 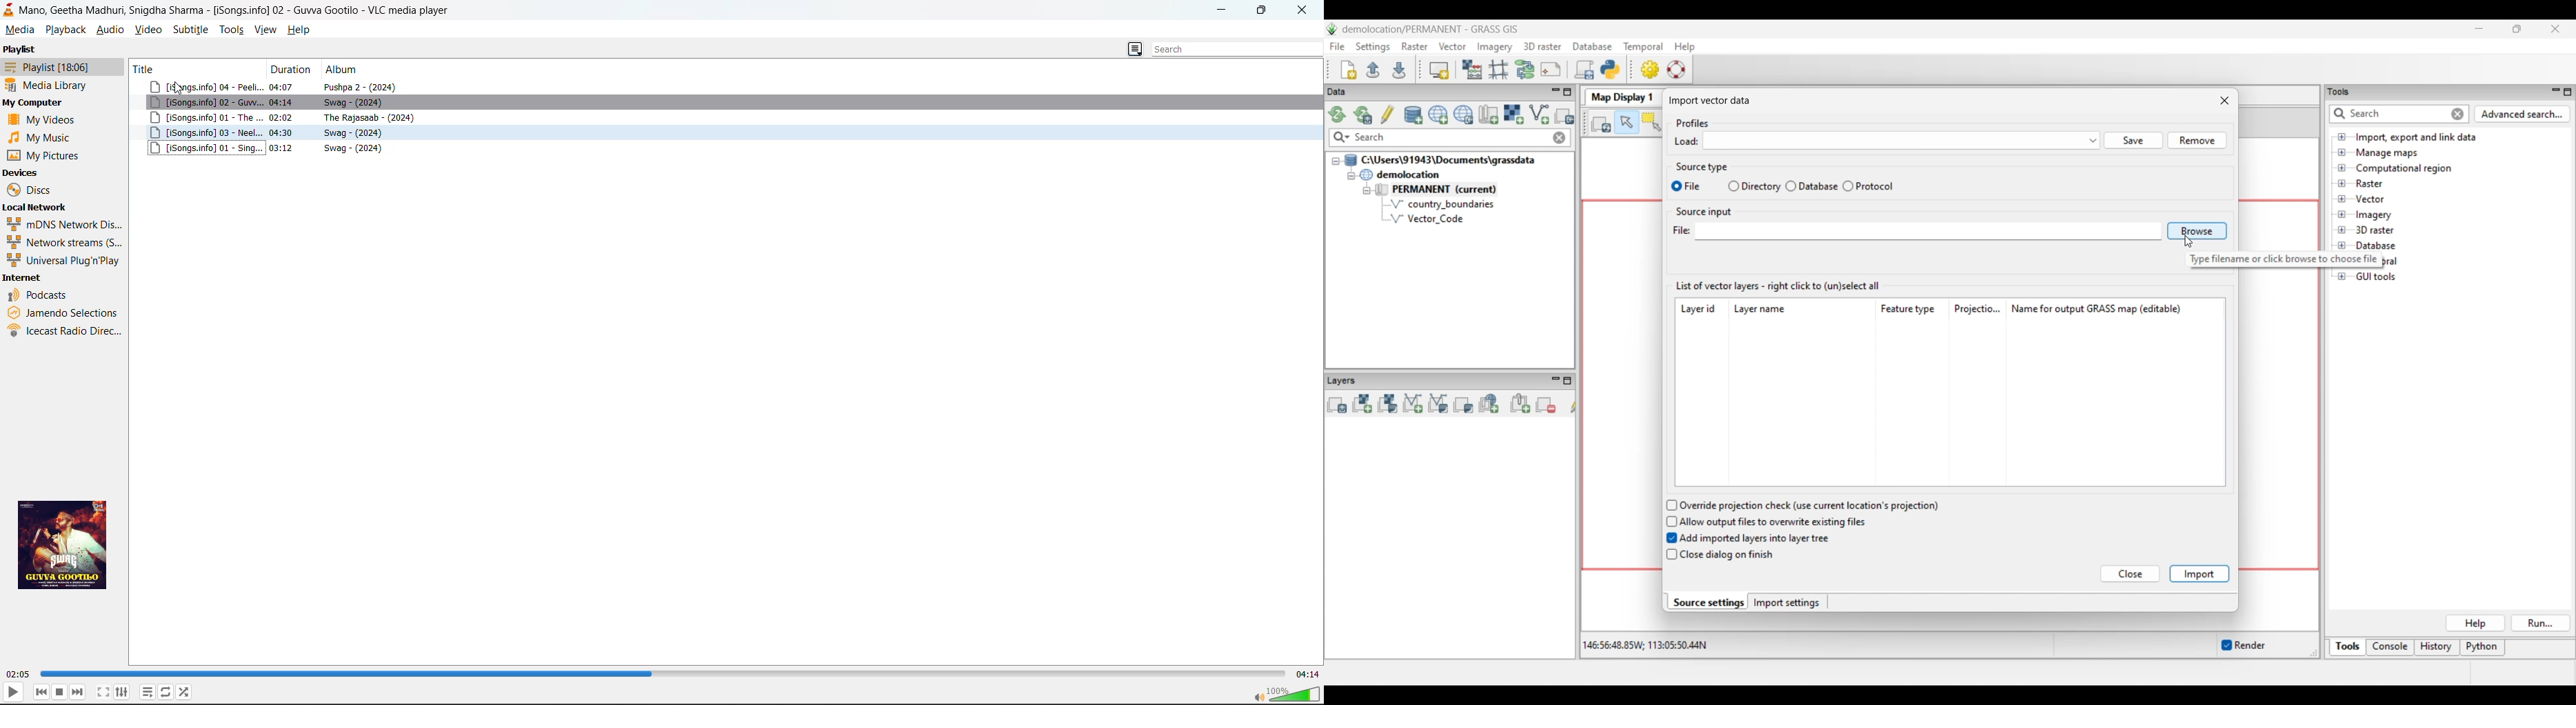 What do you see at coordinates (727, 103) in the screenshot?
I see `song` at bounding box center [727, 103].